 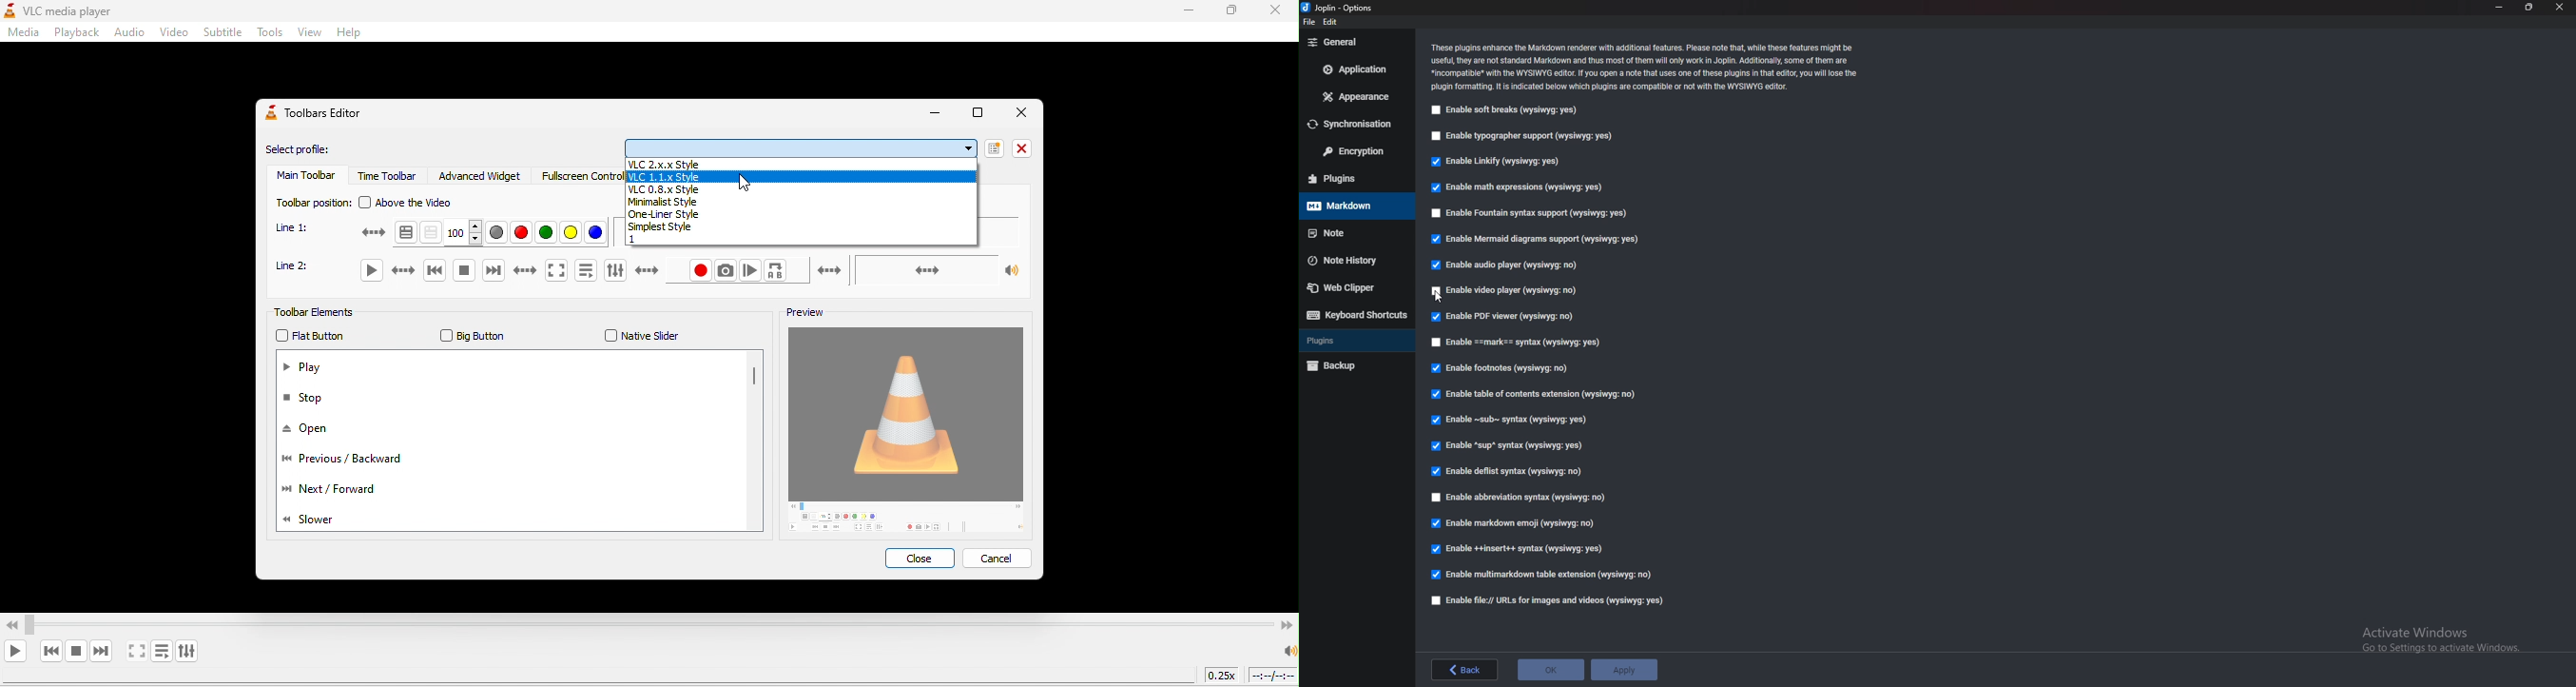 What do you see at coordinates (921, 560) in the screenshot?
I see `close` at bounding box center [921, 560].